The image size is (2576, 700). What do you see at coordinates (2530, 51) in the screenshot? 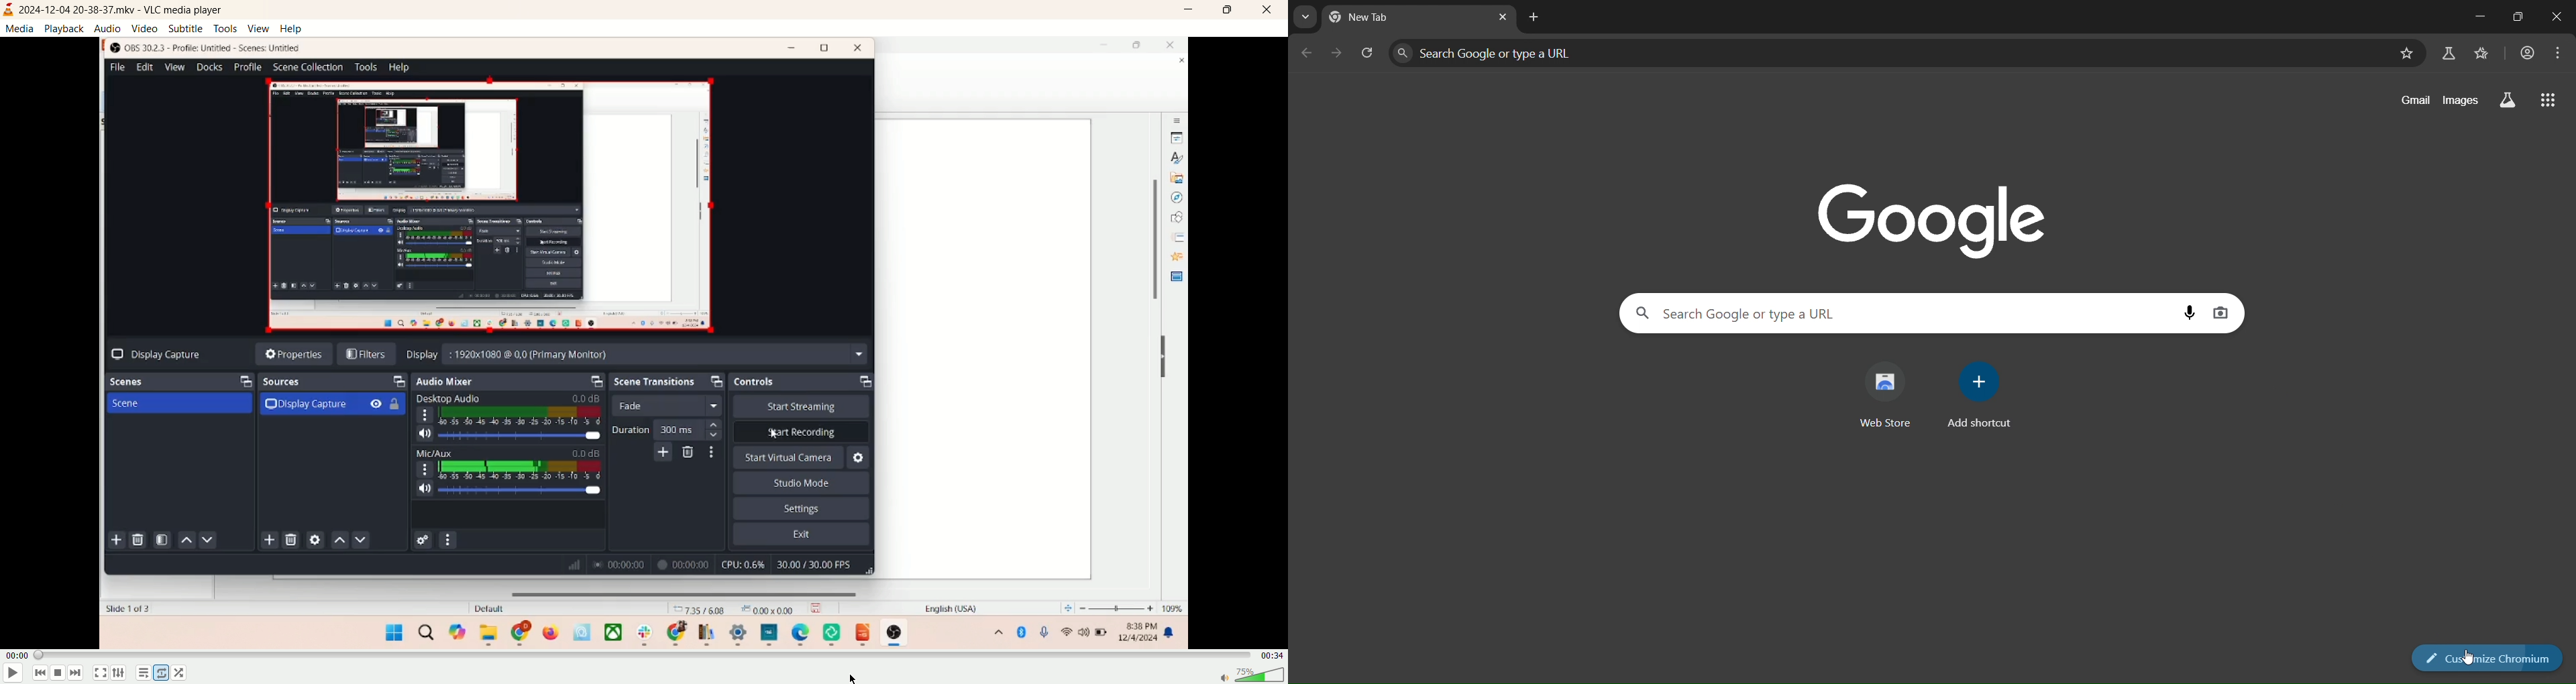
I see `accounr` at bounding box center [2530, 51].